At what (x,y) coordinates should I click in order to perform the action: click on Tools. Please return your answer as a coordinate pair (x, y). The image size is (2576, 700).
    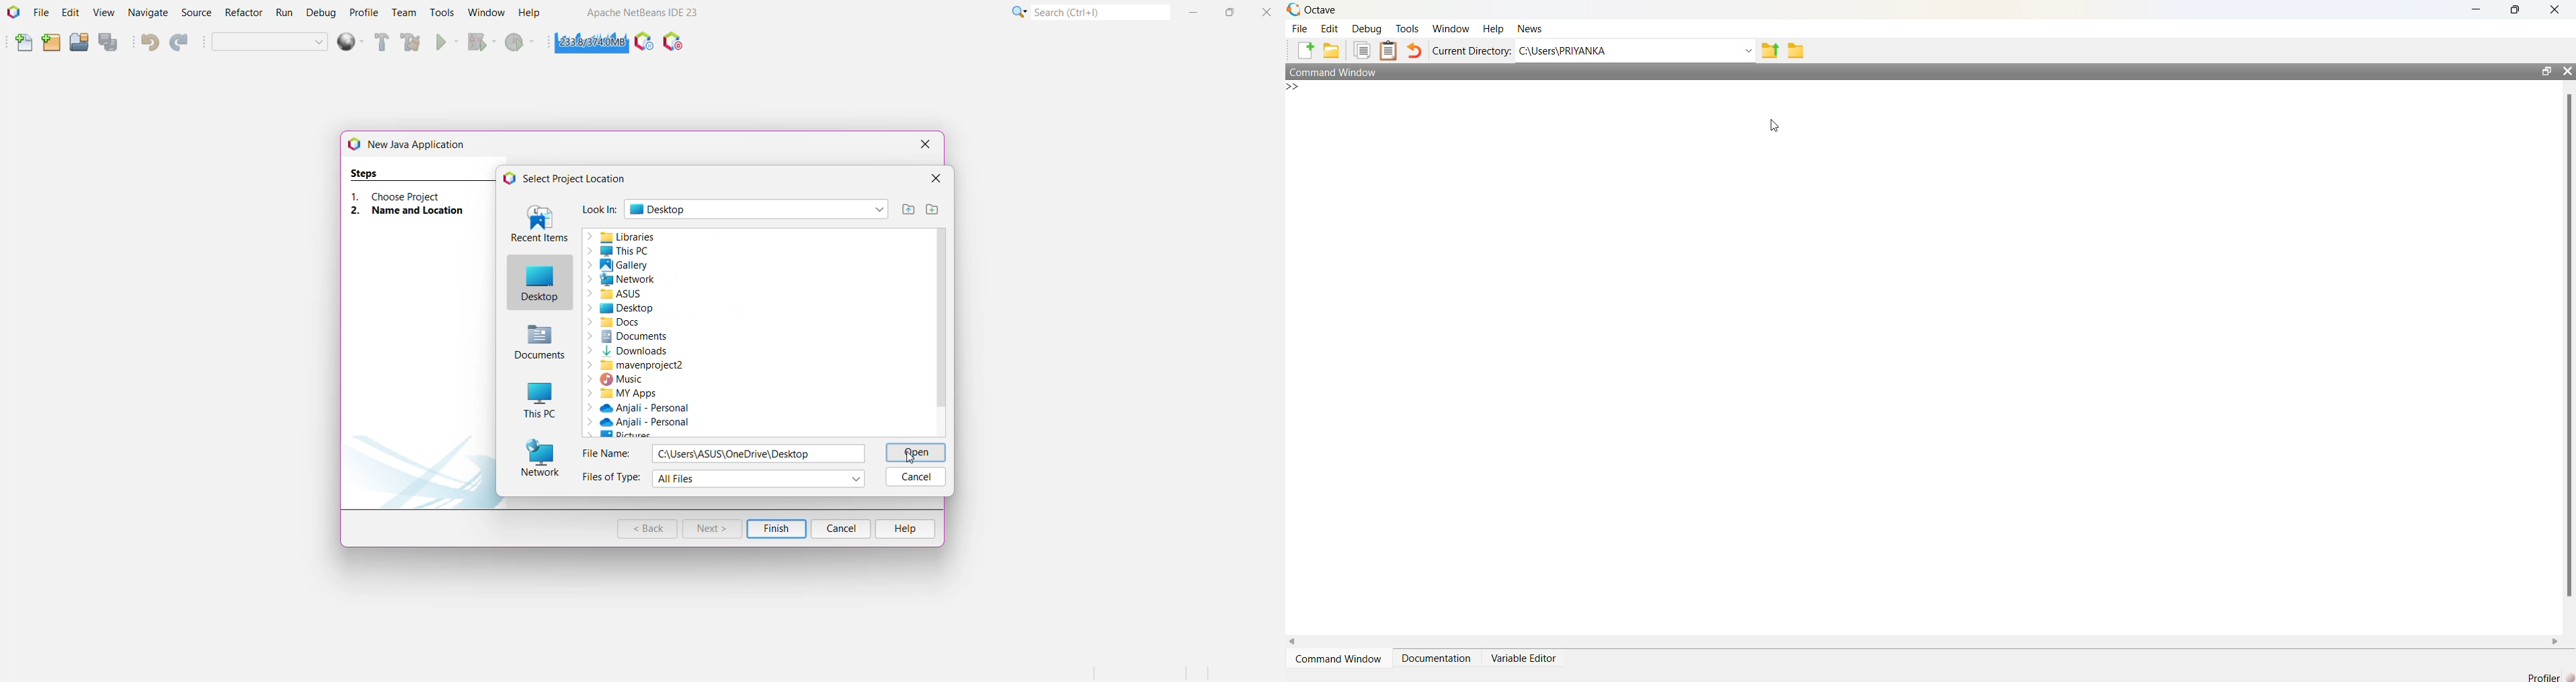
    Looking at the image, I should click on (442, 13).